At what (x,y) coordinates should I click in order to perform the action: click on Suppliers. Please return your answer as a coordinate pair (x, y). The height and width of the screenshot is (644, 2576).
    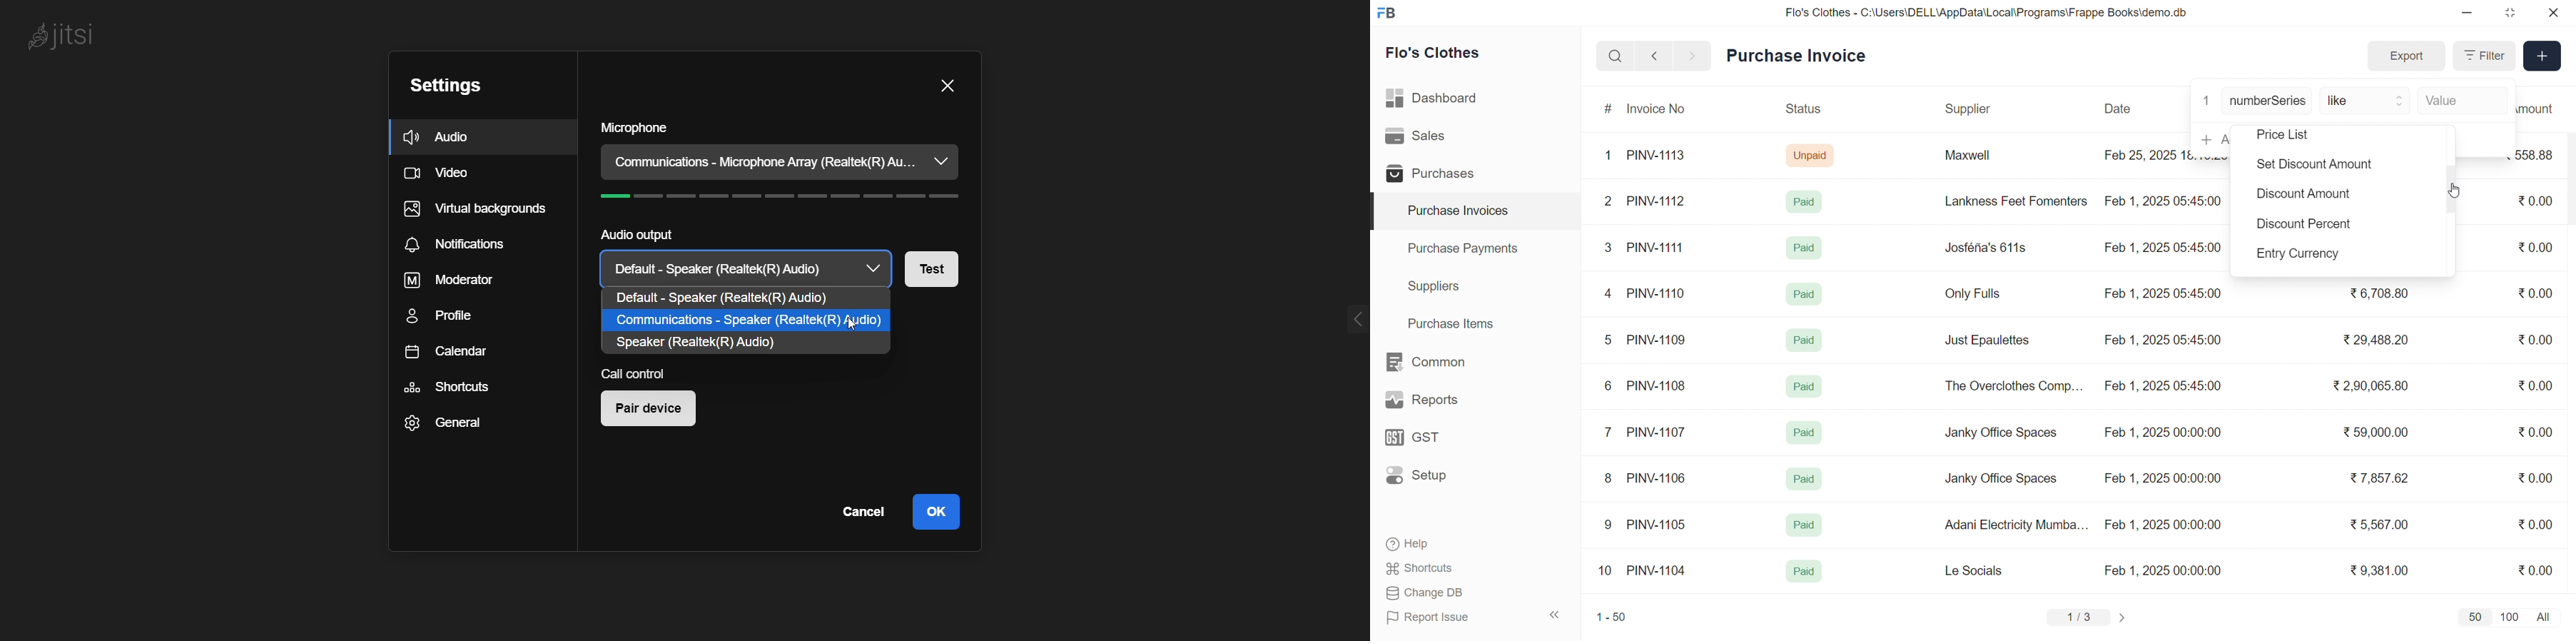
    Looking at the image, I should click on (1437, 286).